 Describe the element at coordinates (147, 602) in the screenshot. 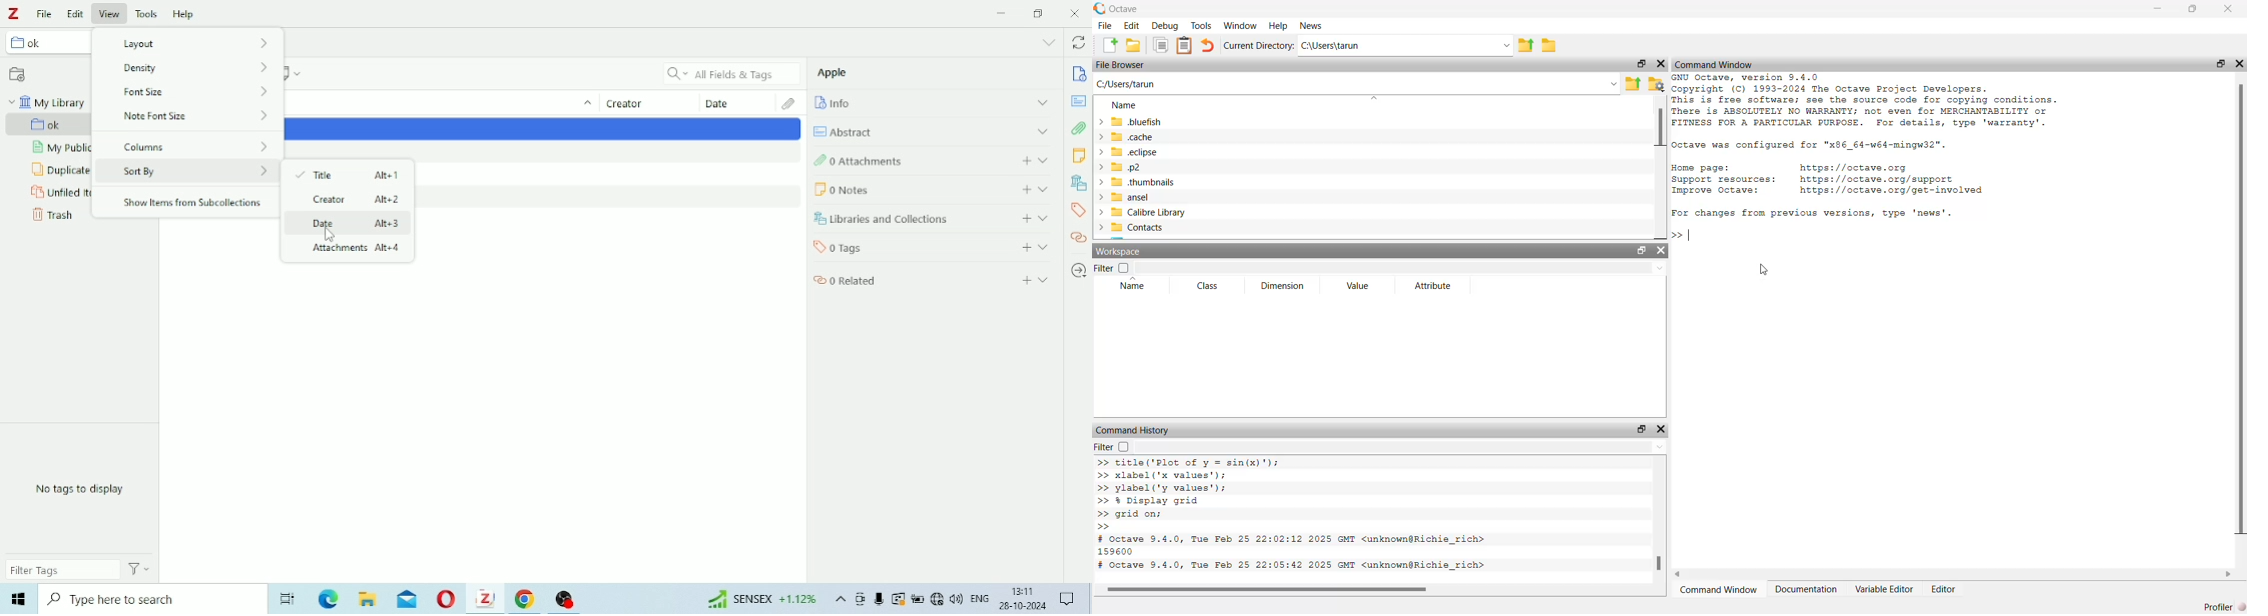

I see `Type here to search` at that location.